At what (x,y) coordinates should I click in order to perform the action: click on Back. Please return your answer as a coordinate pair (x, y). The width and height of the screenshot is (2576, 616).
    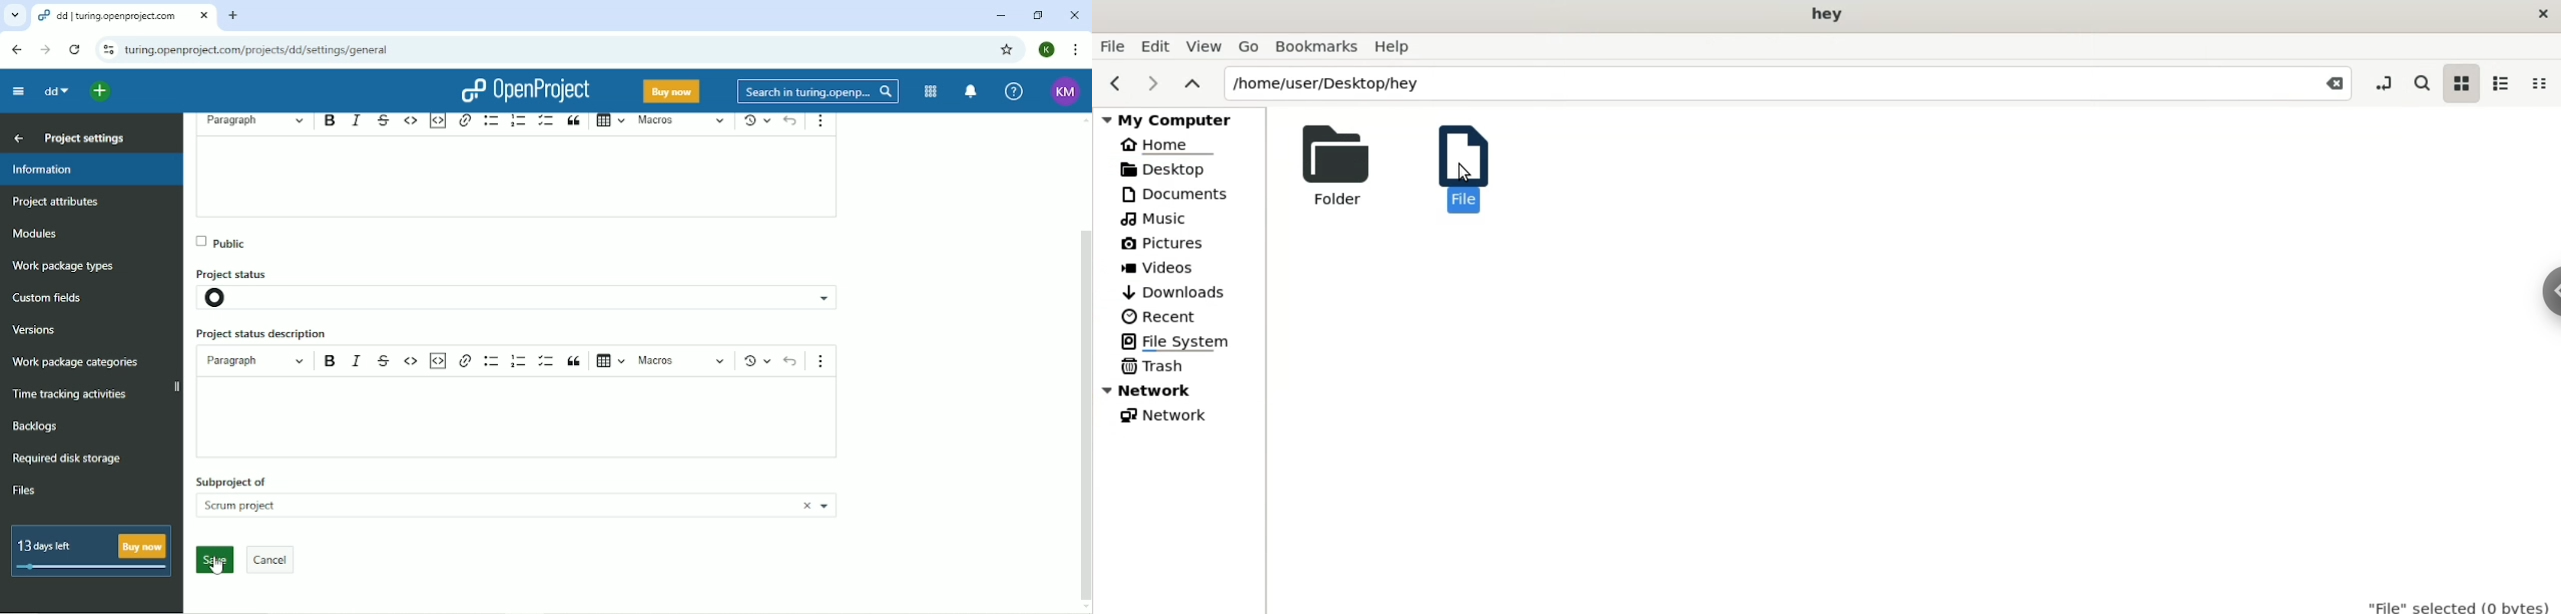
    Looking at the image, I should click on (19, 50).